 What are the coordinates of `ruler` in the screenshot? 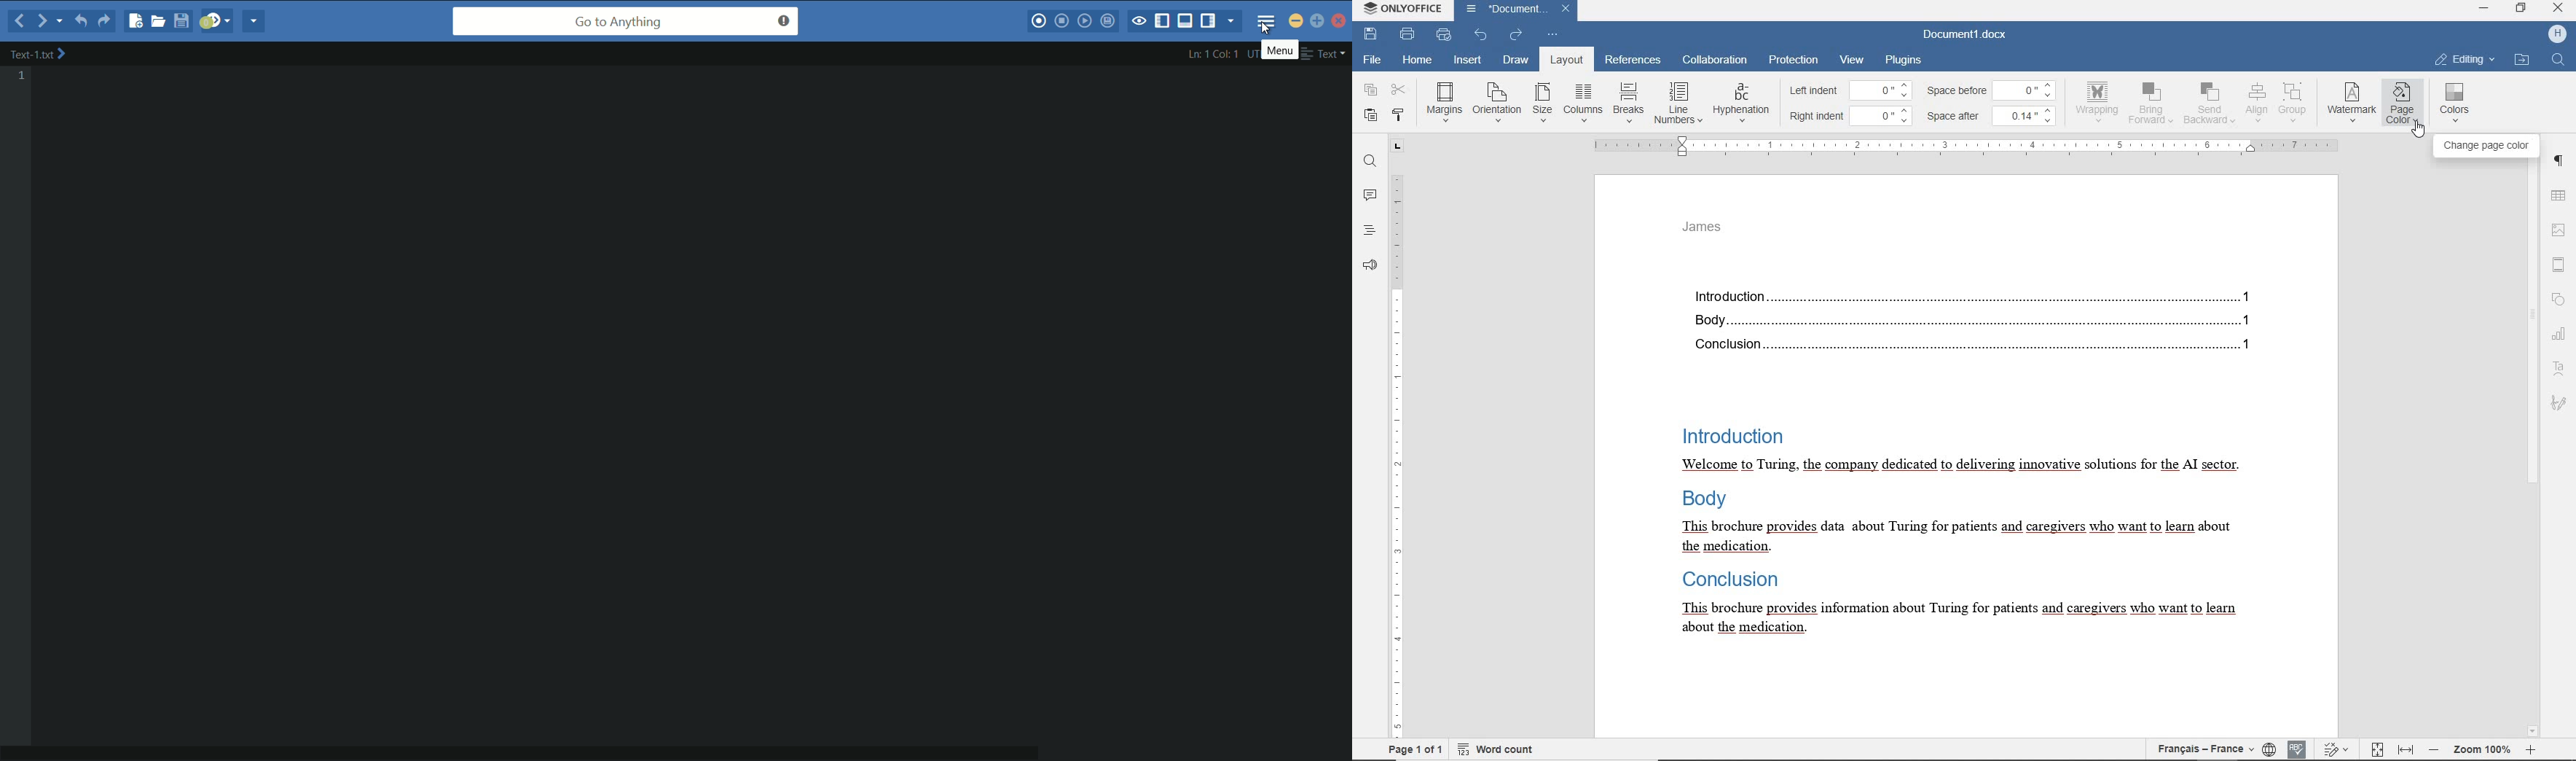 It's located at (1398, 437).